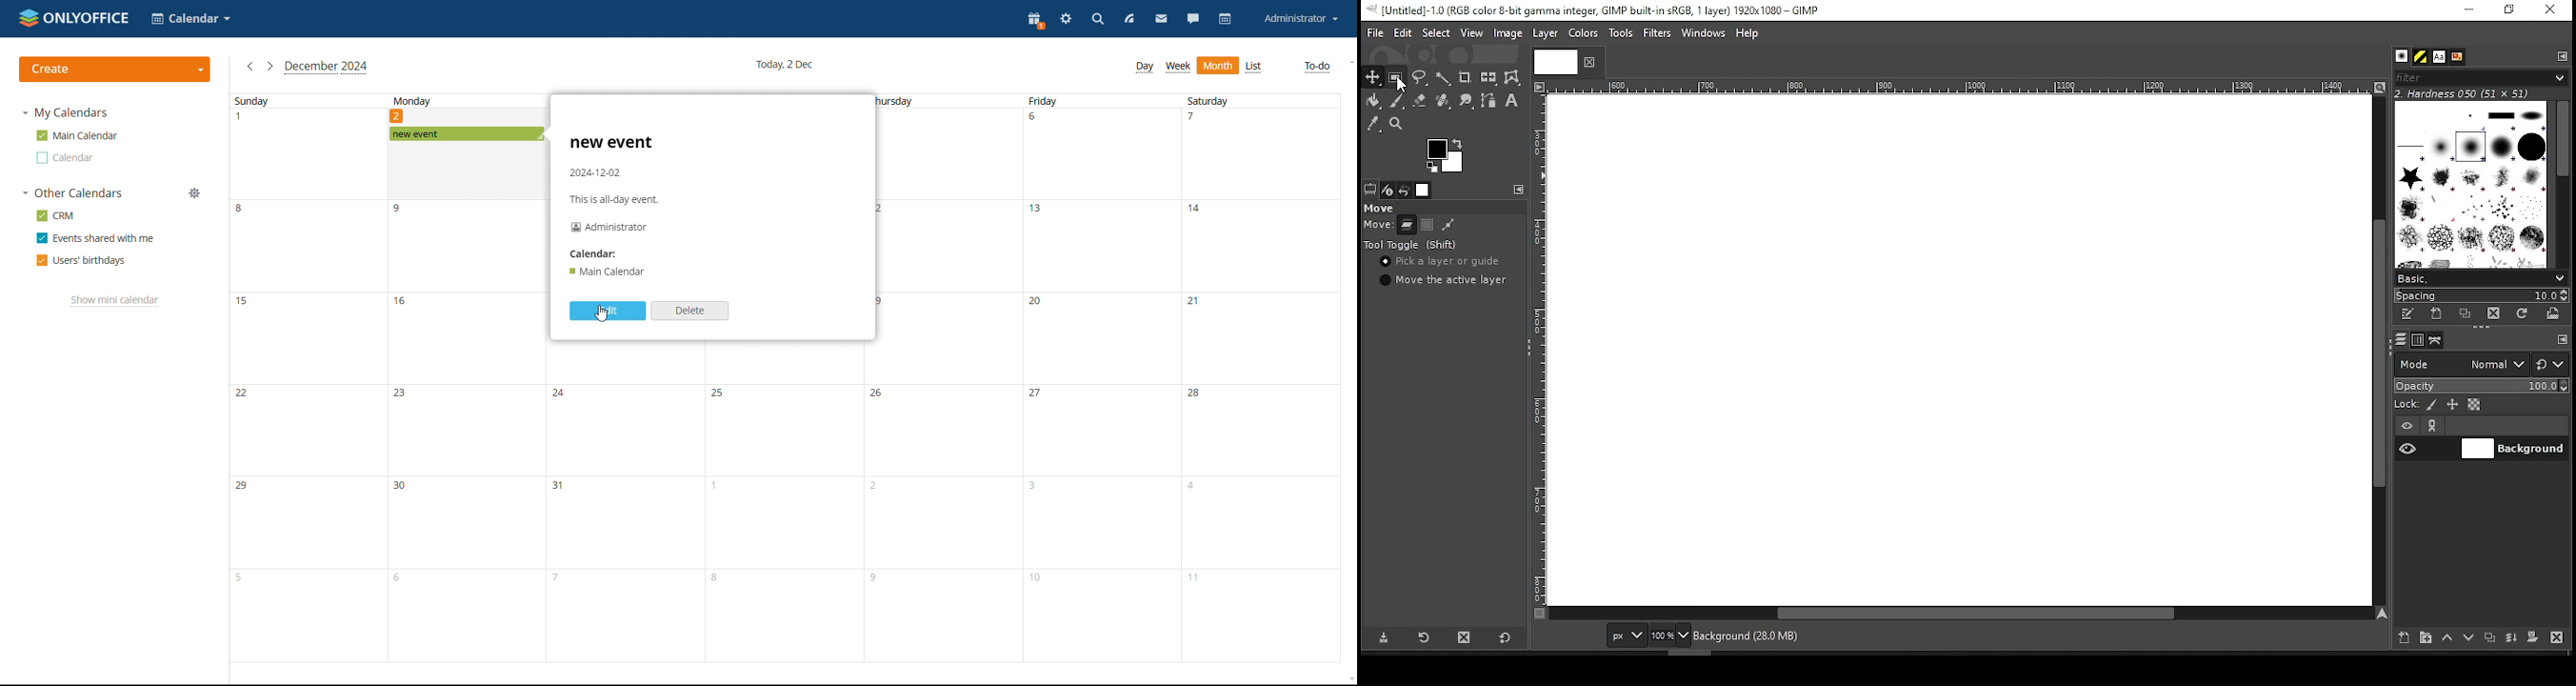  I want to click on filters, so click(2478, 78).